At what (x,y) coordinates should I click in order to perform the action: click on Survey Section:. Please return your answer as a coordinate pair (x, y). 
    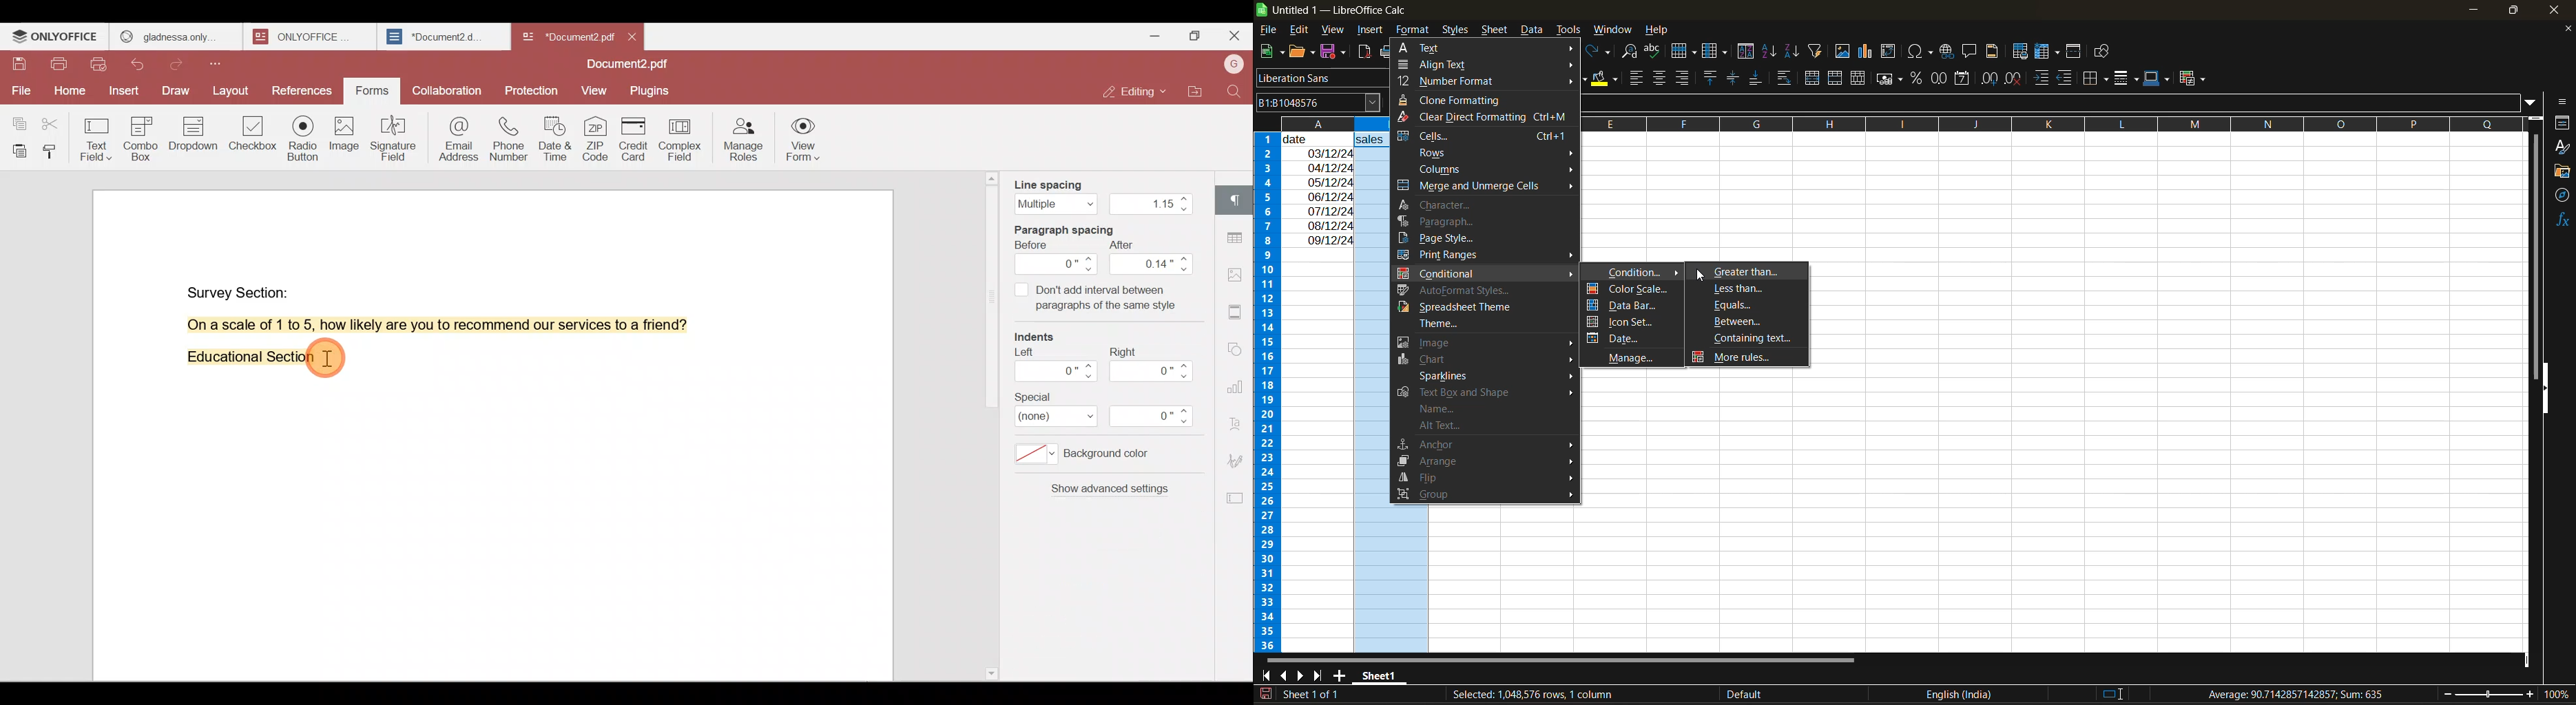
    Looking at the image, I should click on (240, 290).